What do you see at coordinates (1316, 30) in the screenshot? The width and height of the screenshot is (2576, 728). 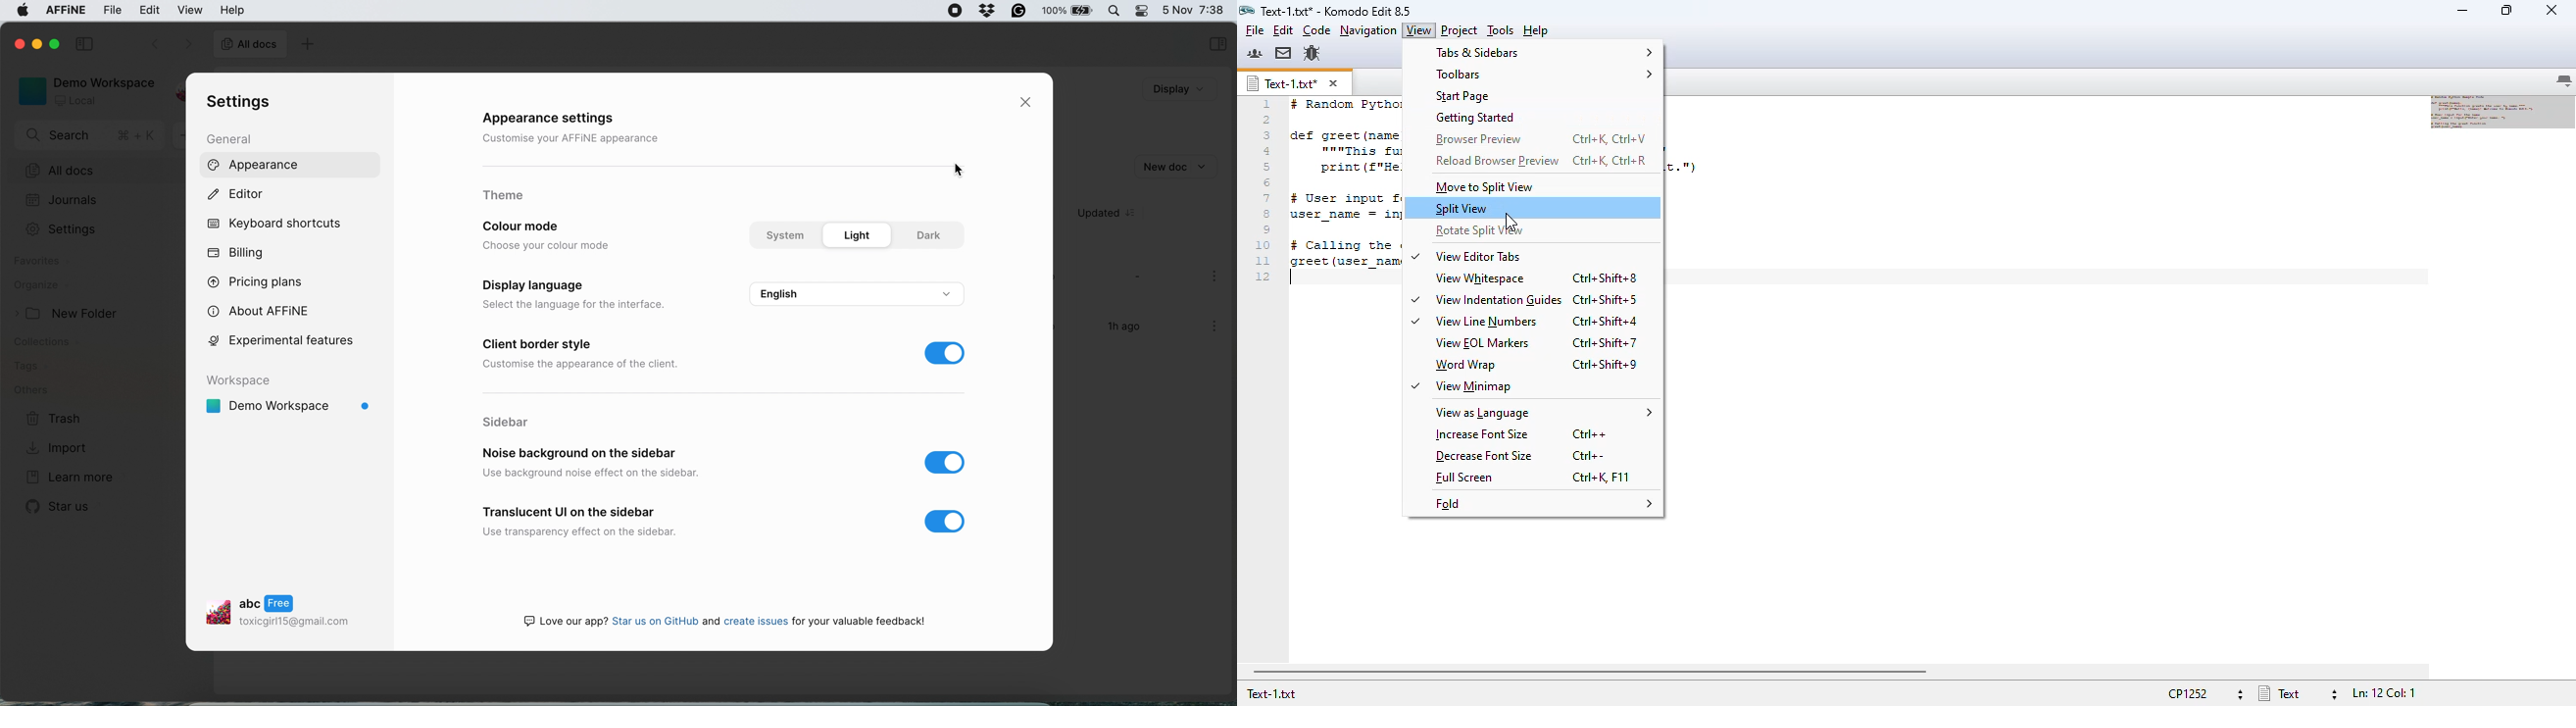 I see `code` at bounding box center [1316, 30].